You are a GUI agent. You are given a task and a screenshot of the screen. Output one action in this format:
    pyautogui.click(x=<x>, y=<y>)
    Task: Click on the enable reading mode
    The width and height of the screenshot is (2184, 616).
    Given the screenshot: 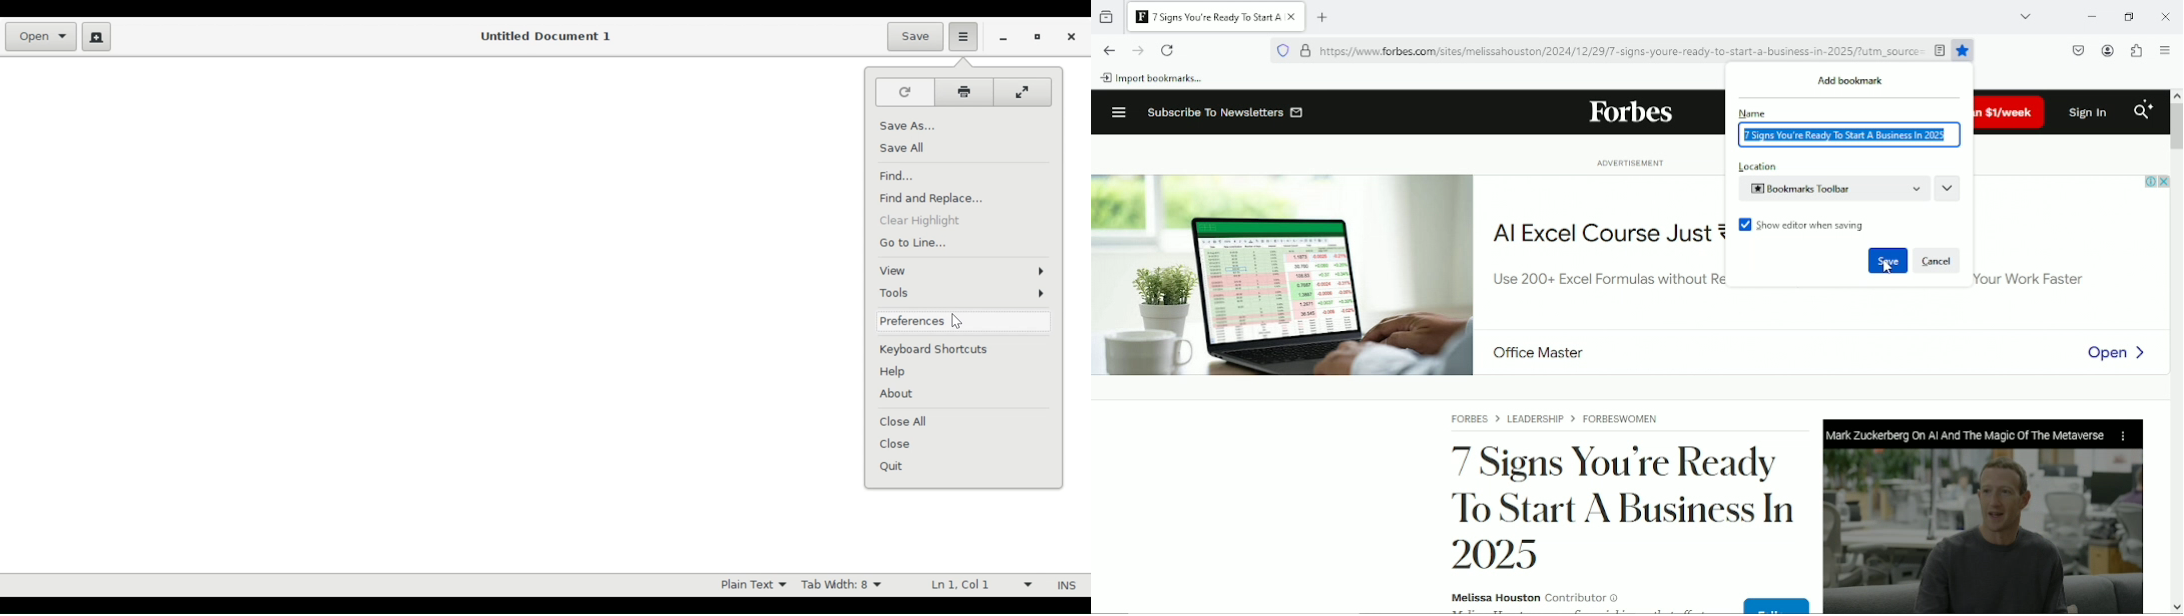 What is the action you would take?
    pyautogui.click(x=1940, y=50)
    